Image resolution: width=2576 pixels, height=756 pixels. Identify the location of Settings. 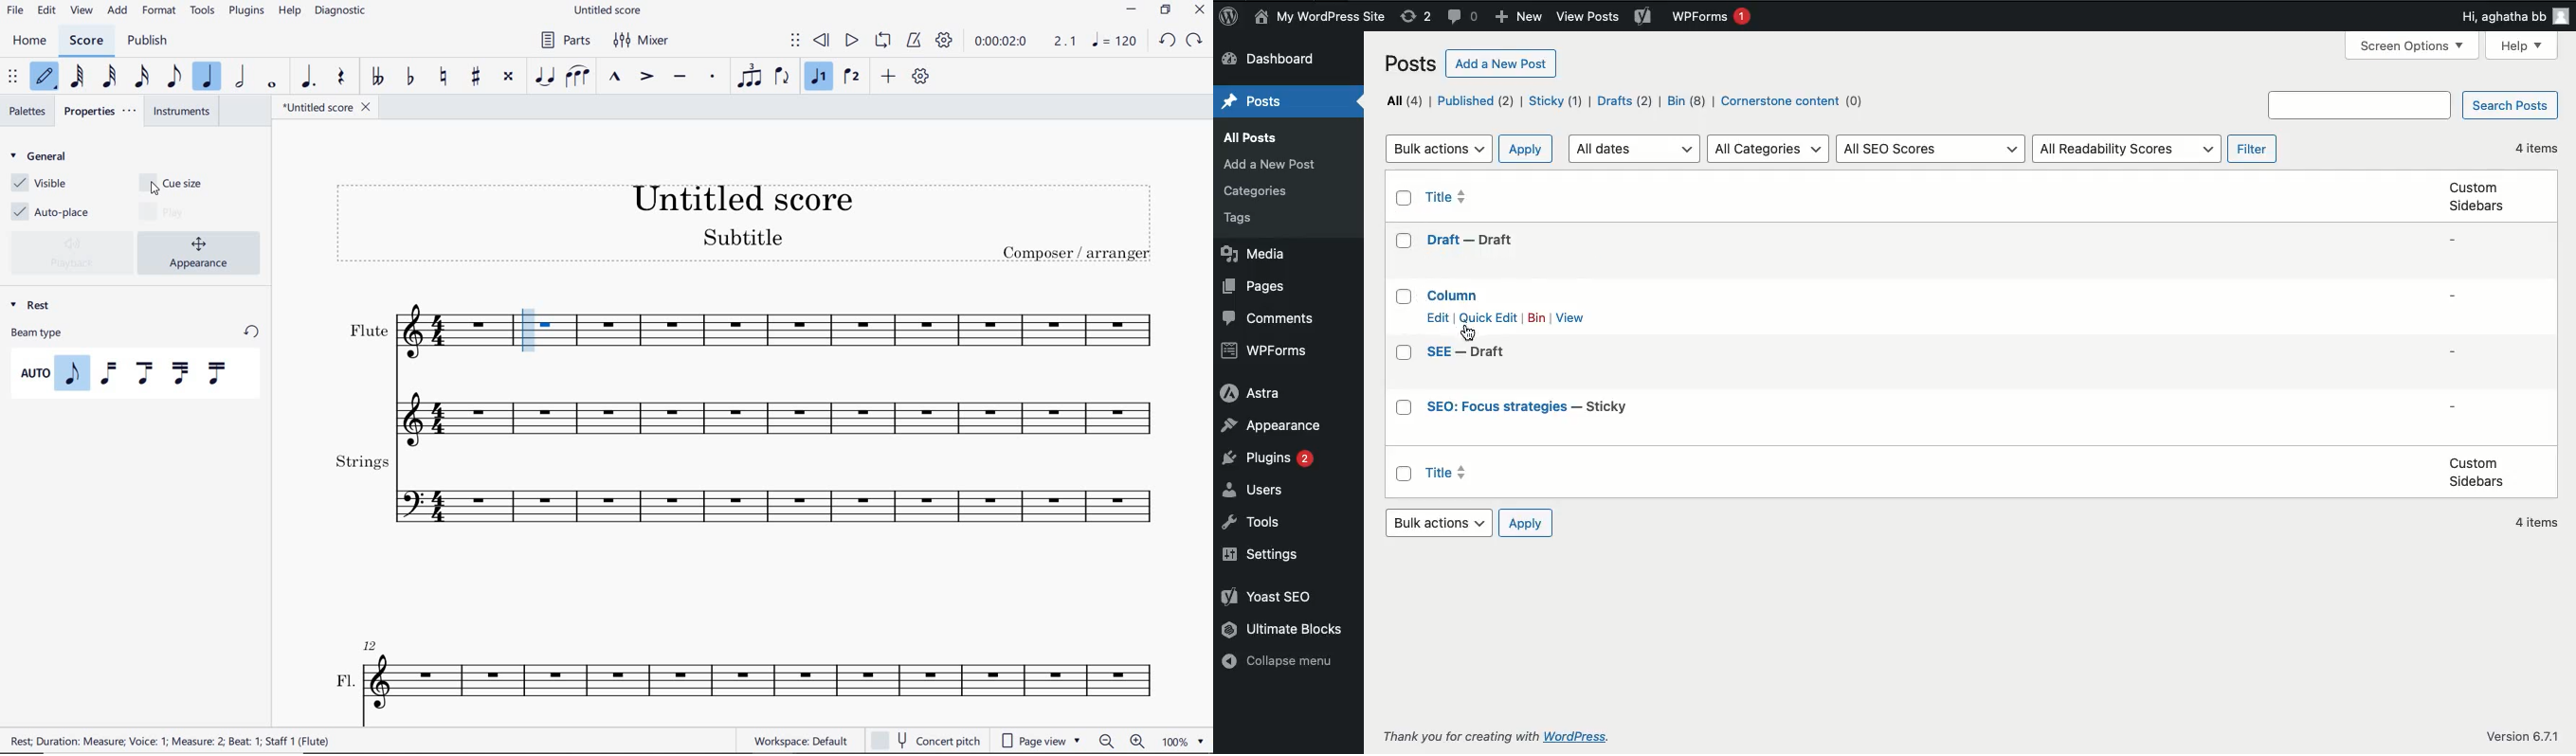
(1267, 555).